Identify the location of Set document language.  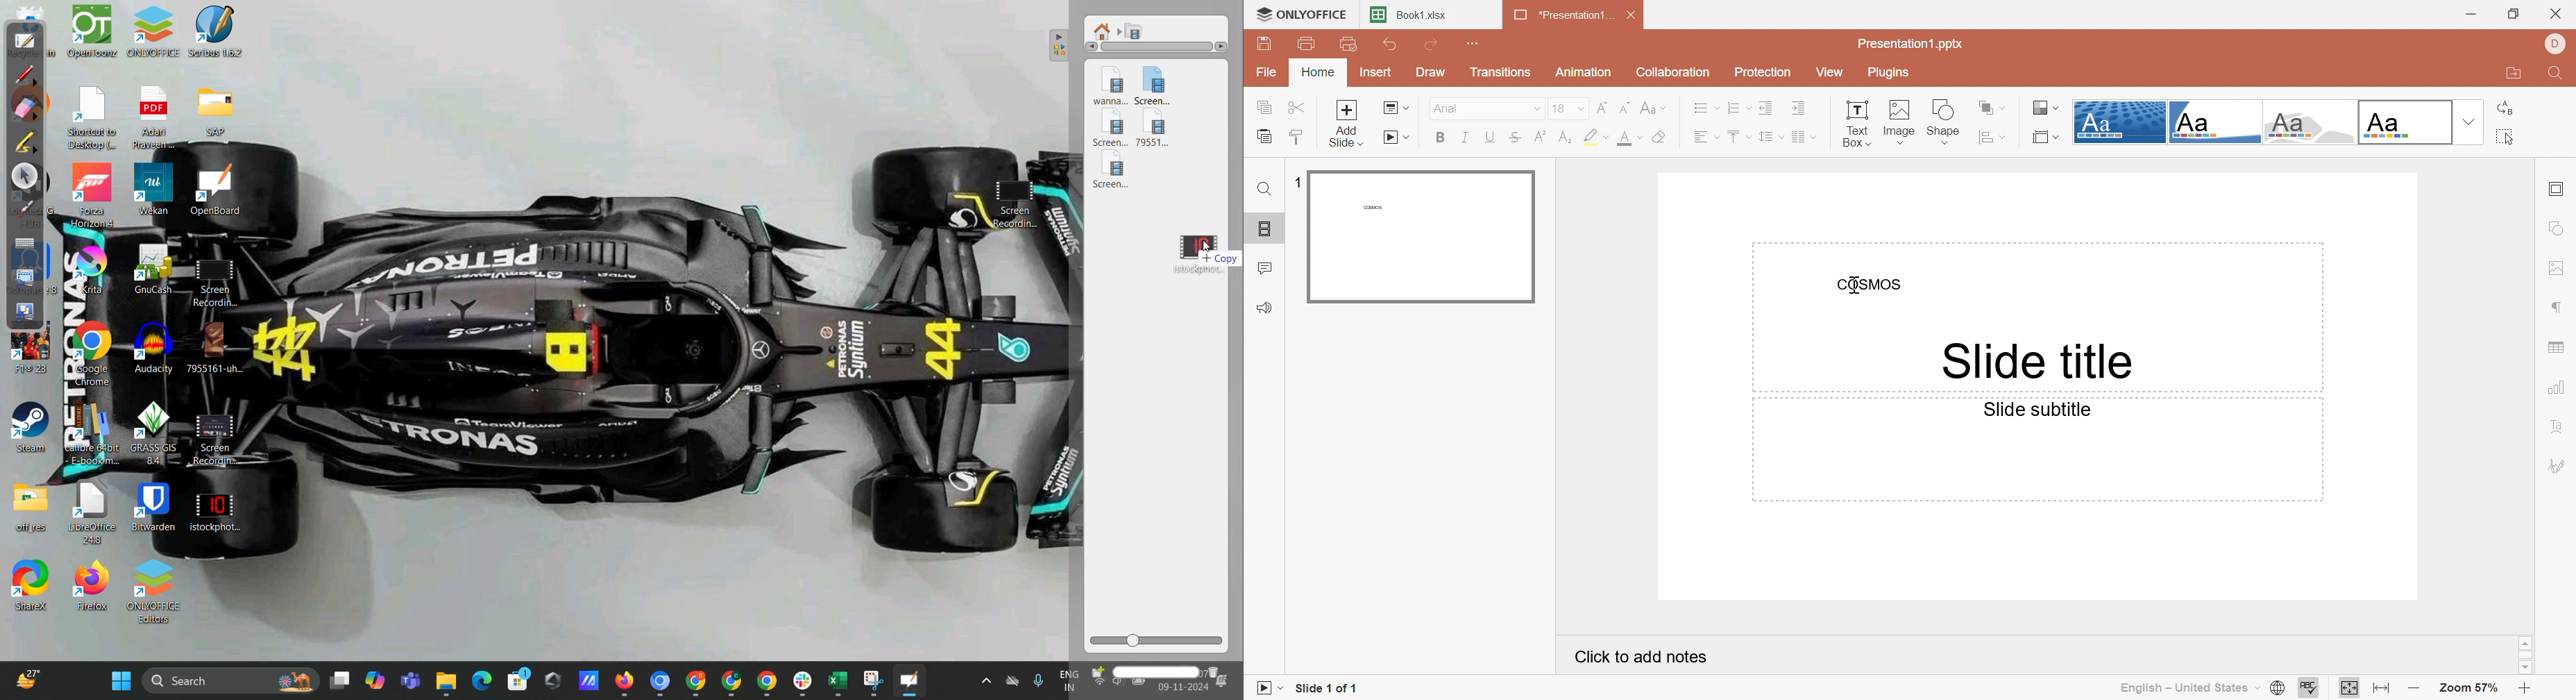
(2279, 686).